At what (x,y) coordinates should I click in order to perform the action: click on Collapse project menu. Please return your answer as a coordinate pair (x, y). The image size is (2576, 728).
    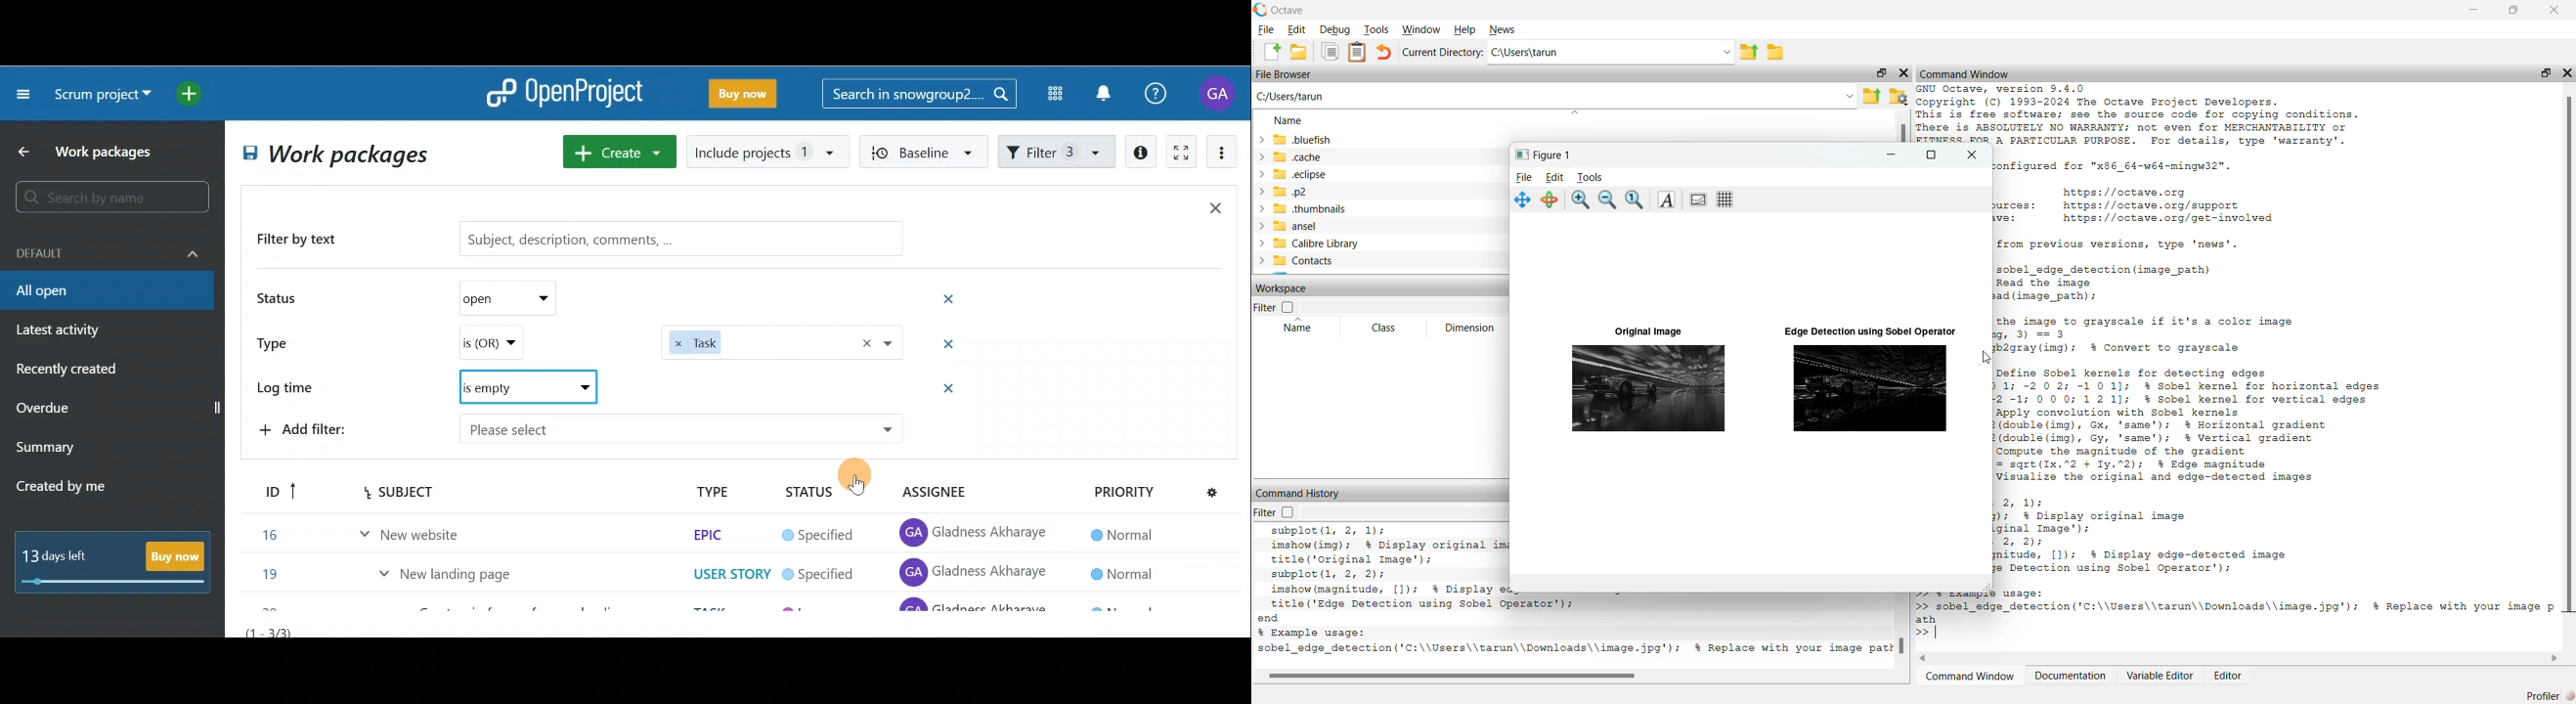
    Looking at the image, I should click on (24, 93).